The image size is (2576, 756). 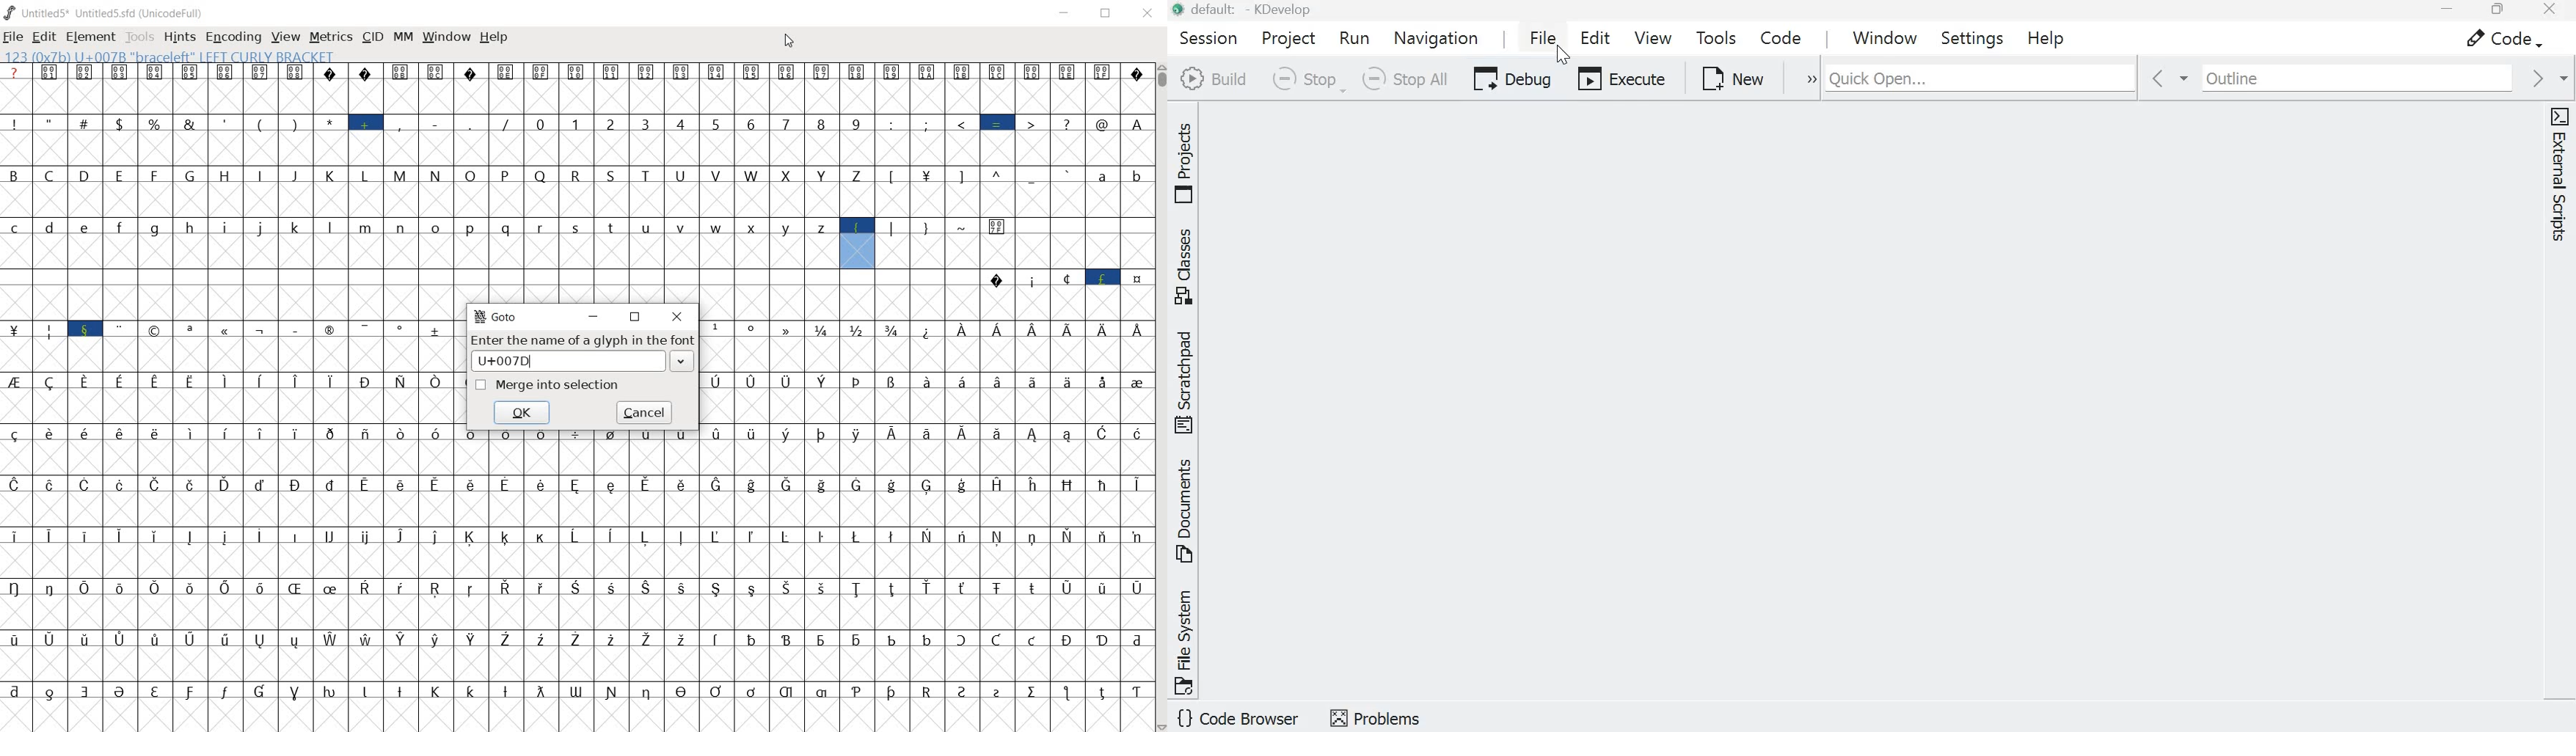 I want to click on glyph characters, so click(x=805, y=166).